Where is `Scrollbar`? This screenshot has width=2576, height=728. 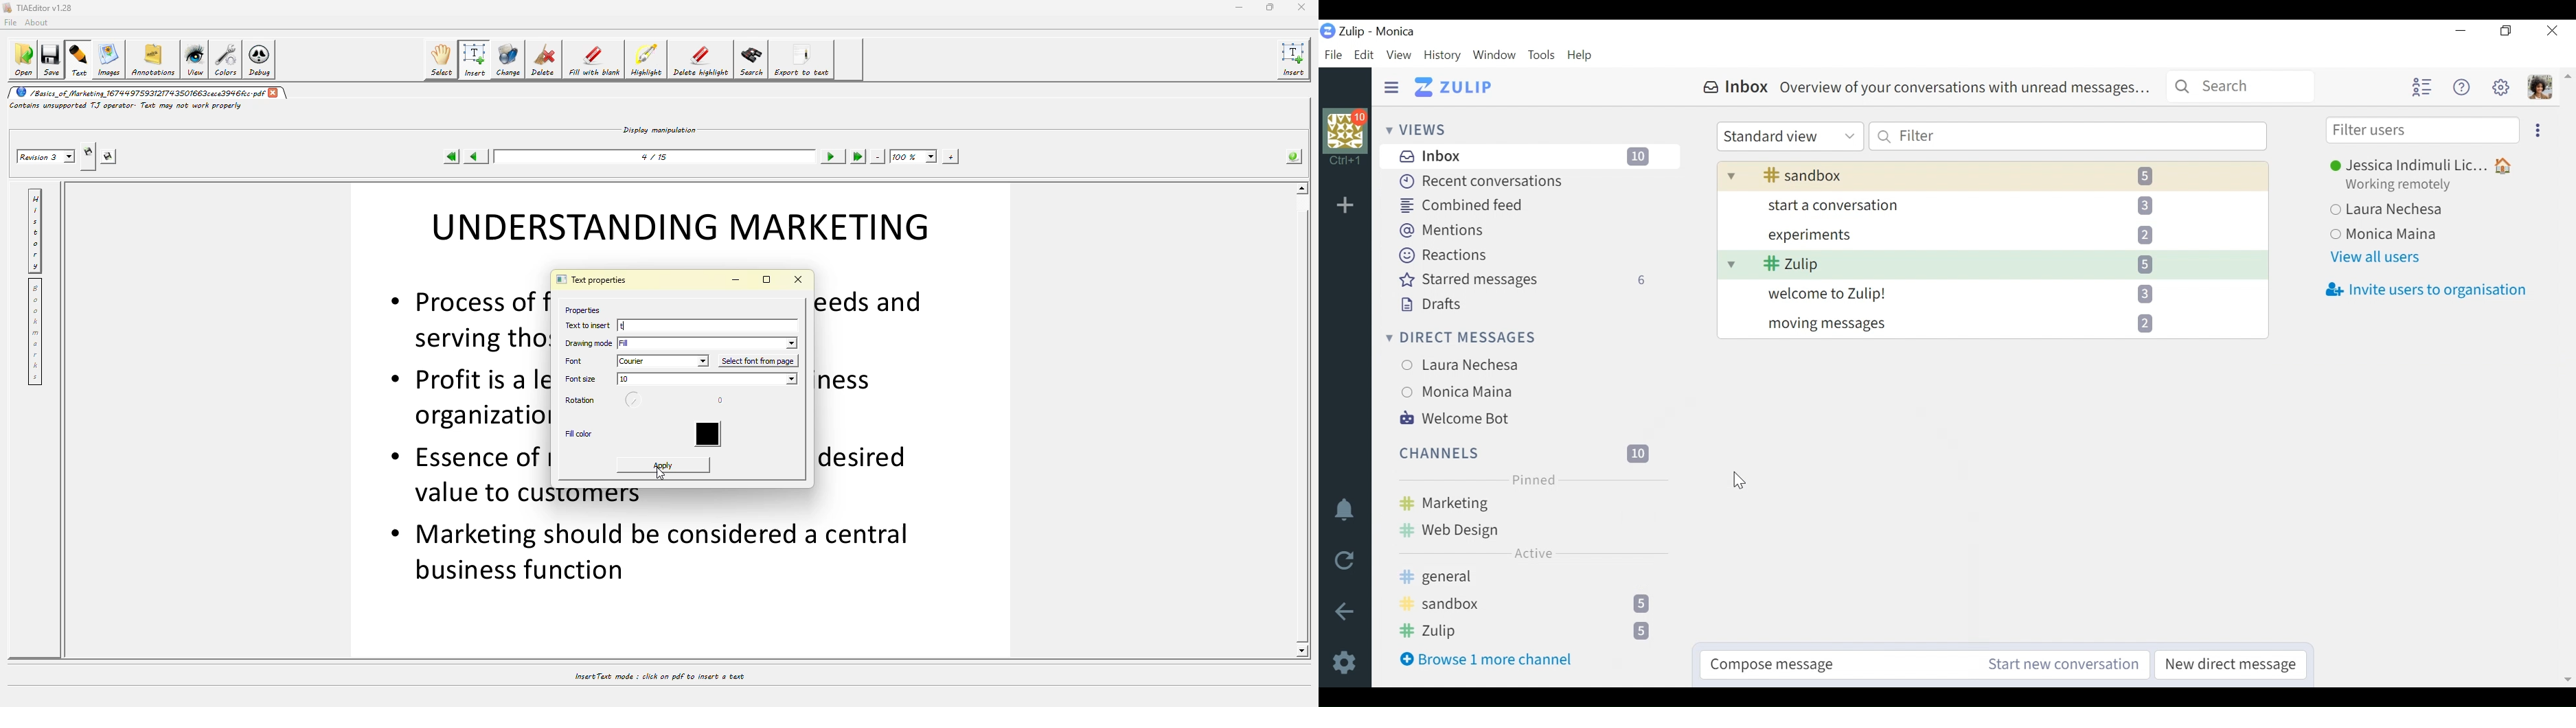
Scrollbar is located at coordinates (2566, 376).